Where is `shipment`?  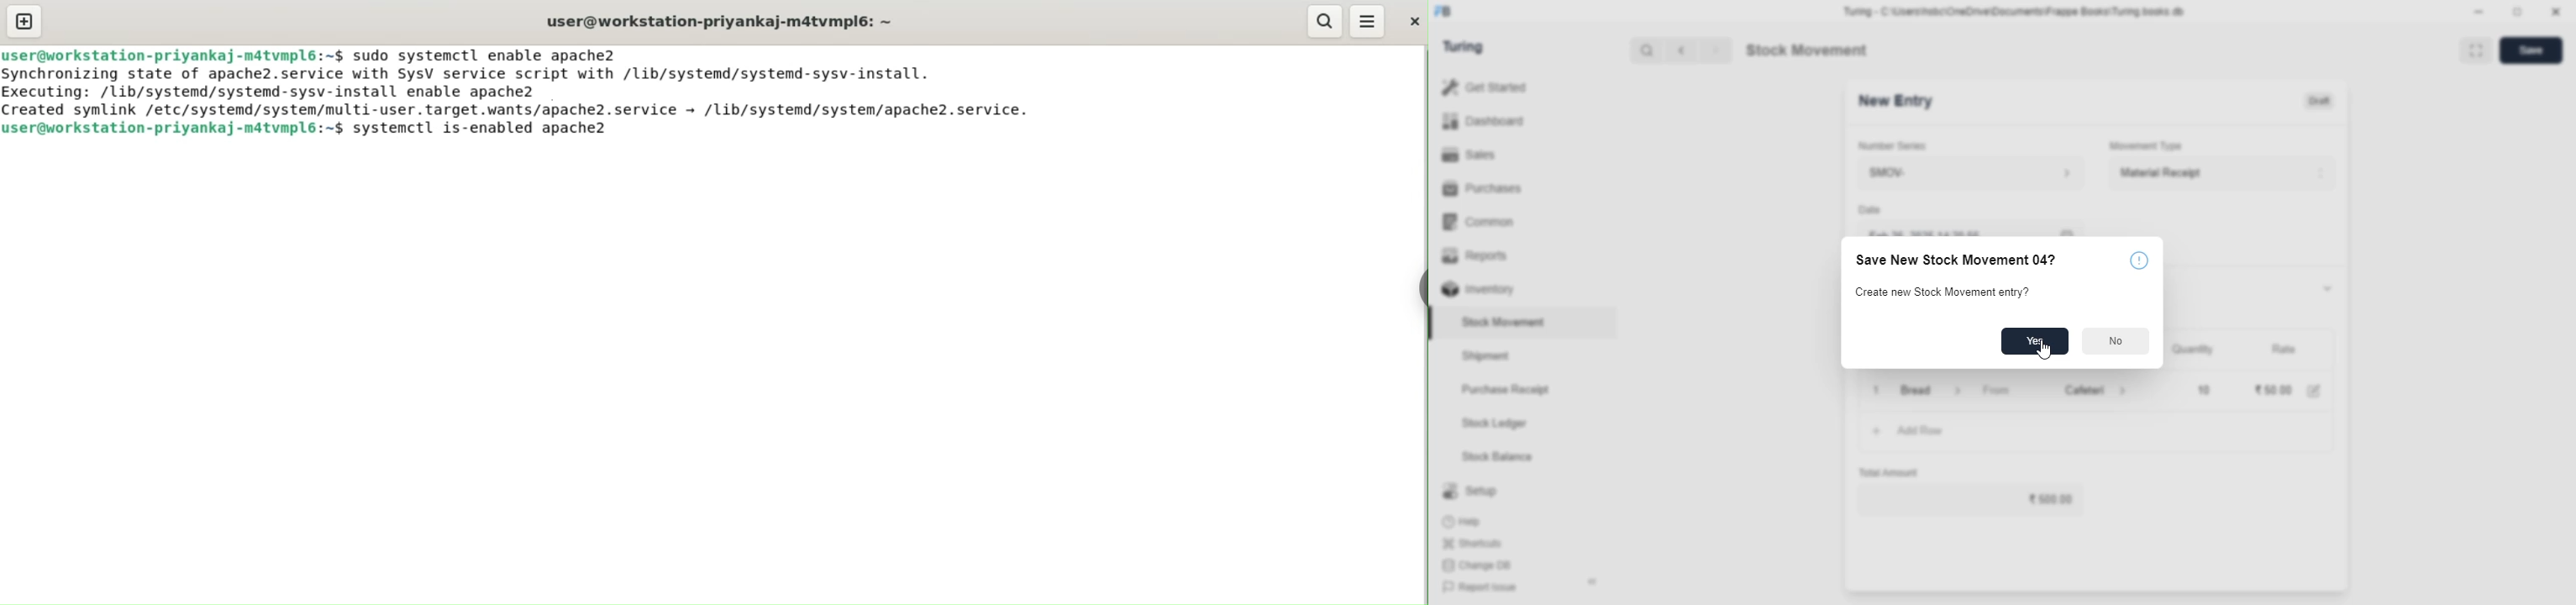 shipment is located at coordinates (1486, 356).